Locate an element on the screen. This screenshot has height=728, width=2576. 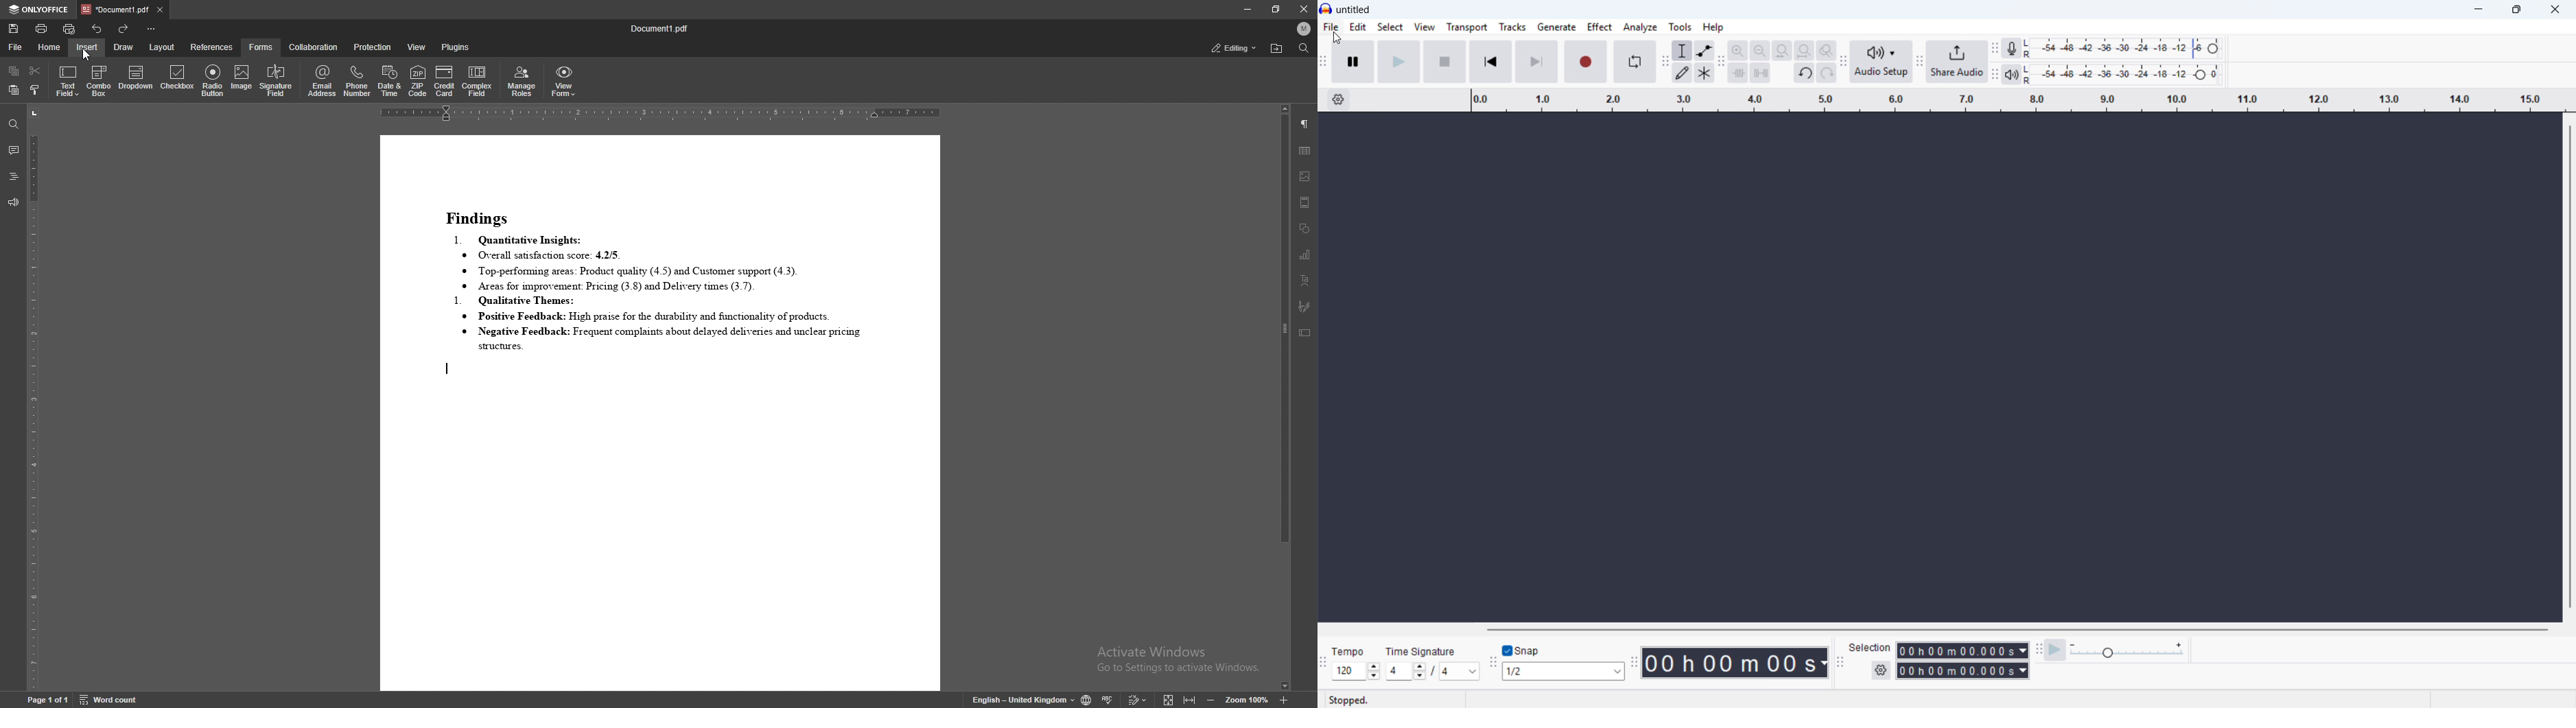
profile is located at coordinates (1304, 28).